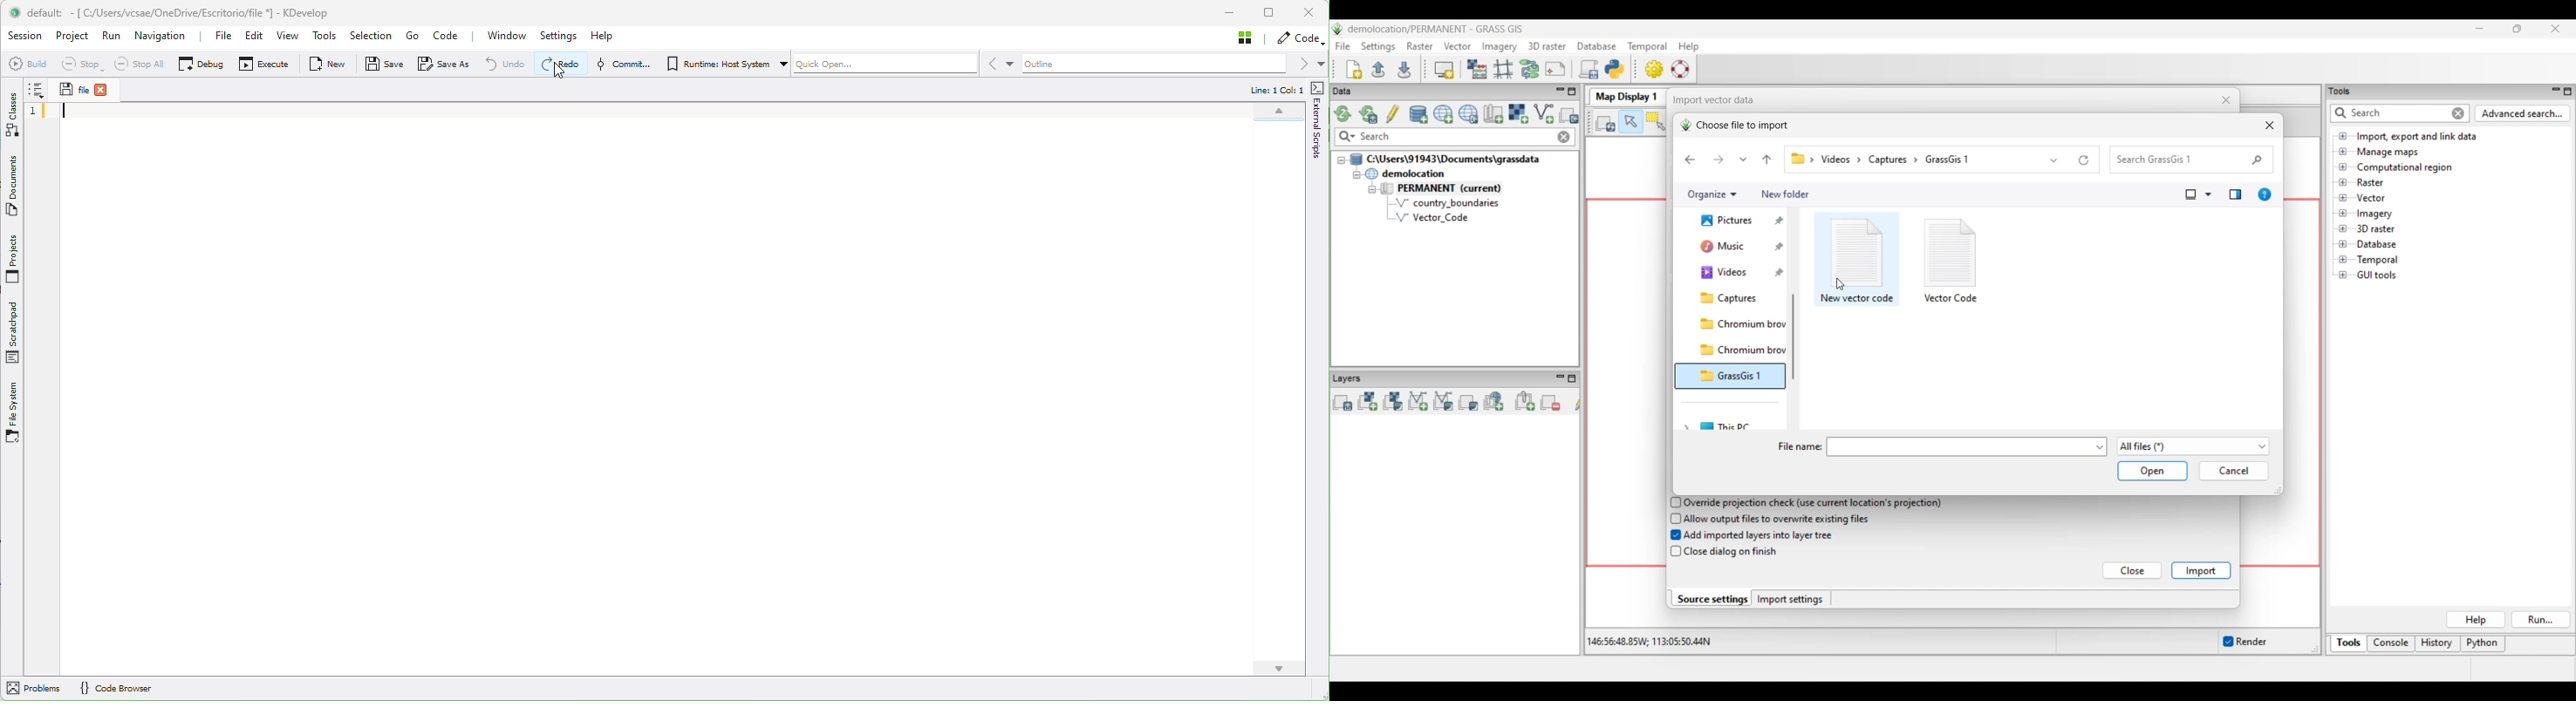 The height and width of the screenshot is (728, 2576). Describe the element at coordinates (15, 329) in the screenshot. I see `Scratchpad` at that location.